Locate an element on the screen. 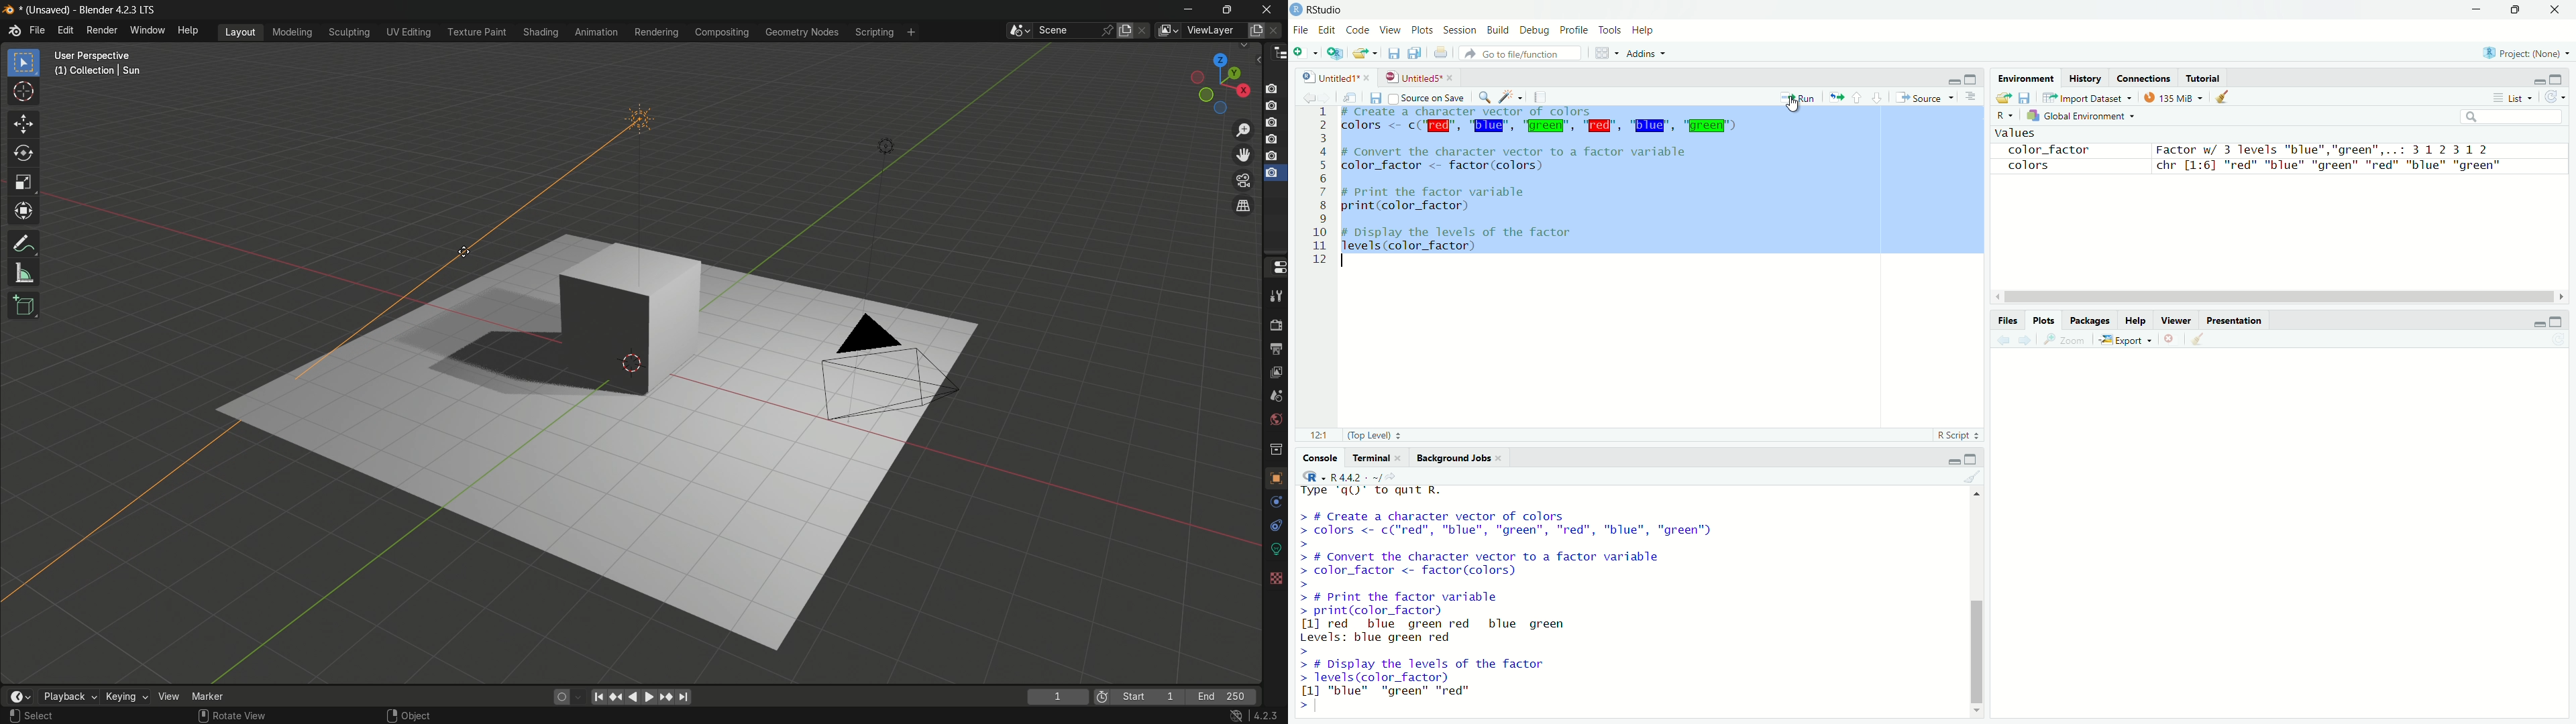 This screenshot has height=728, width=2576. show in new window is located at coordinates (1354, 99).